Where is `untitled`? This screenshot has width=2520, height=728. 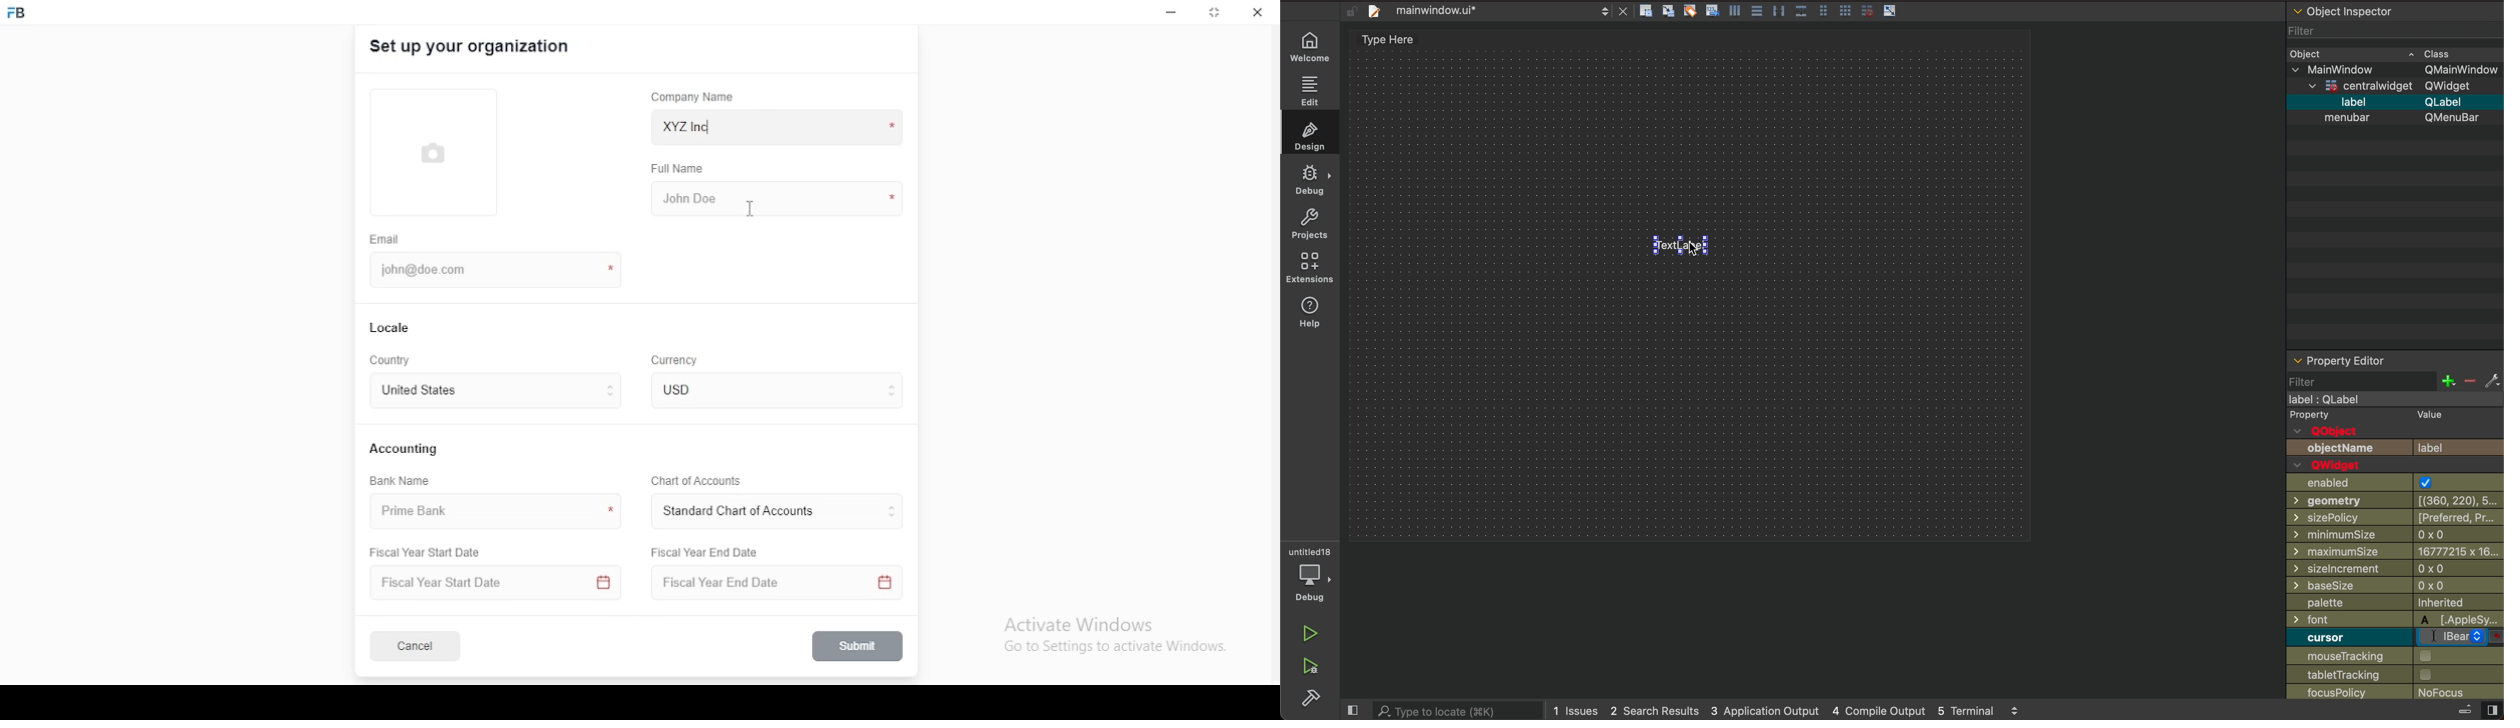 untitled is located at coordinates (1309, 544).